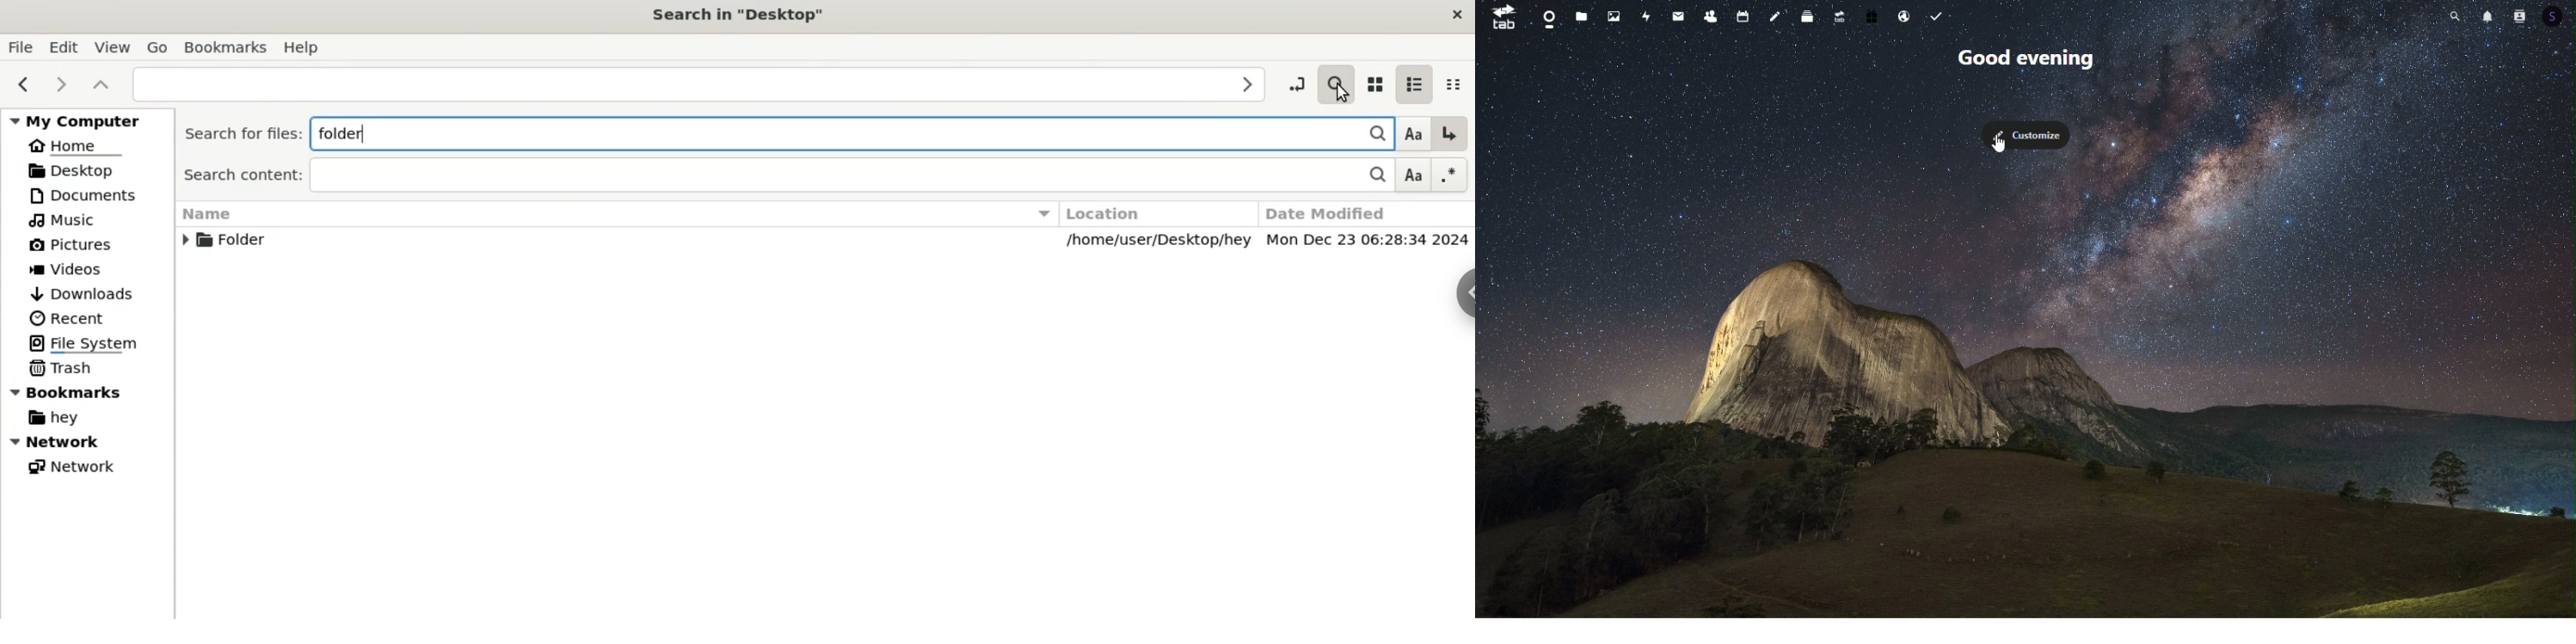 This screenshot has width=2576, height=644. What do you see at coordinates (1742, 16) in the screenshot?
I see `Calendar` at bounding box center [1742, 16].